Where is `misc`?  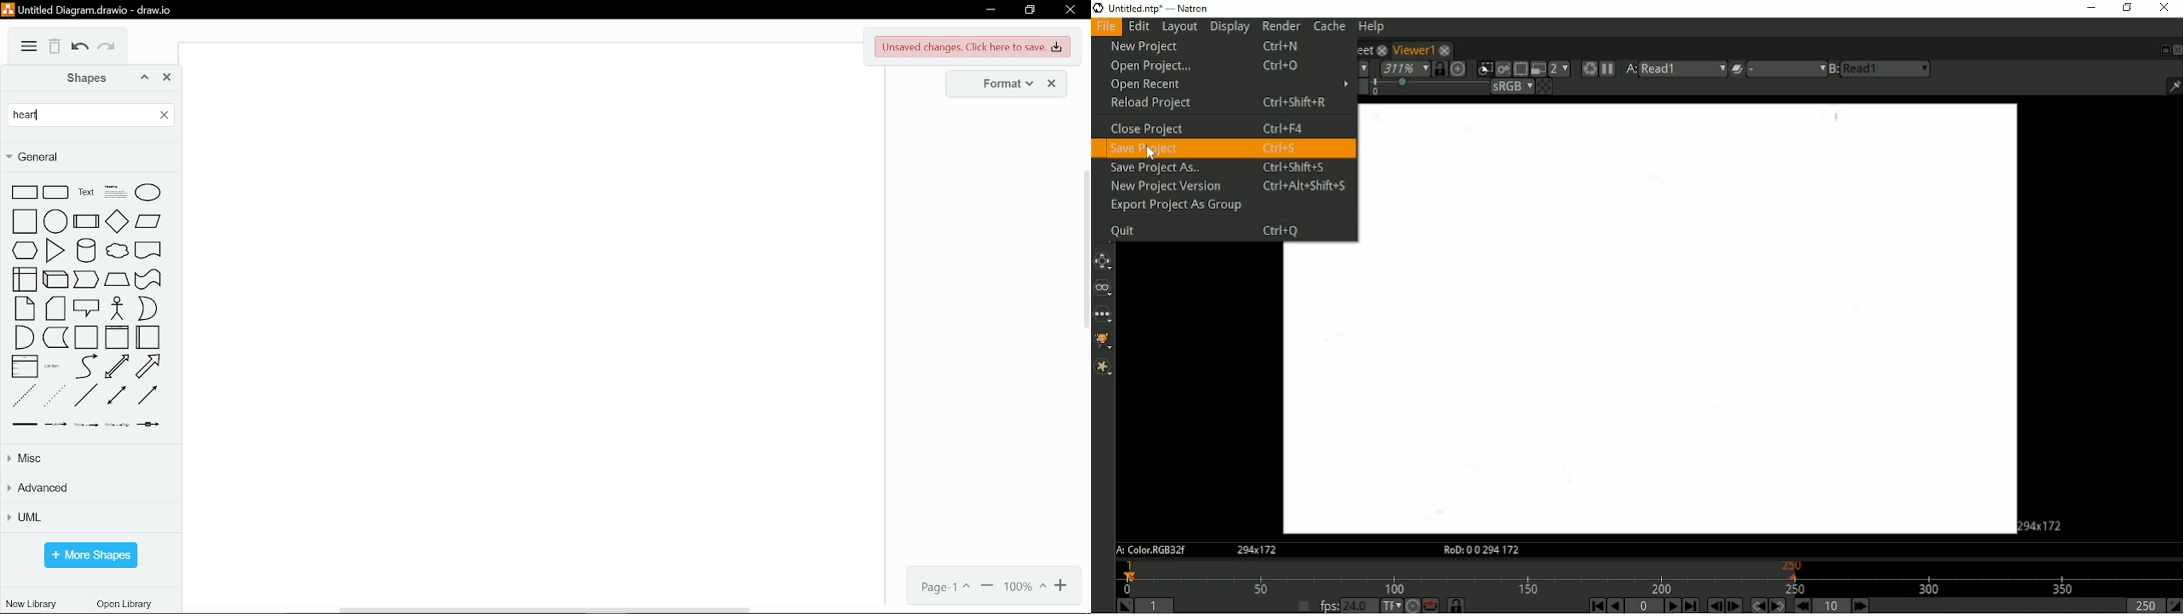
misc is located at coordinates (92, 458).